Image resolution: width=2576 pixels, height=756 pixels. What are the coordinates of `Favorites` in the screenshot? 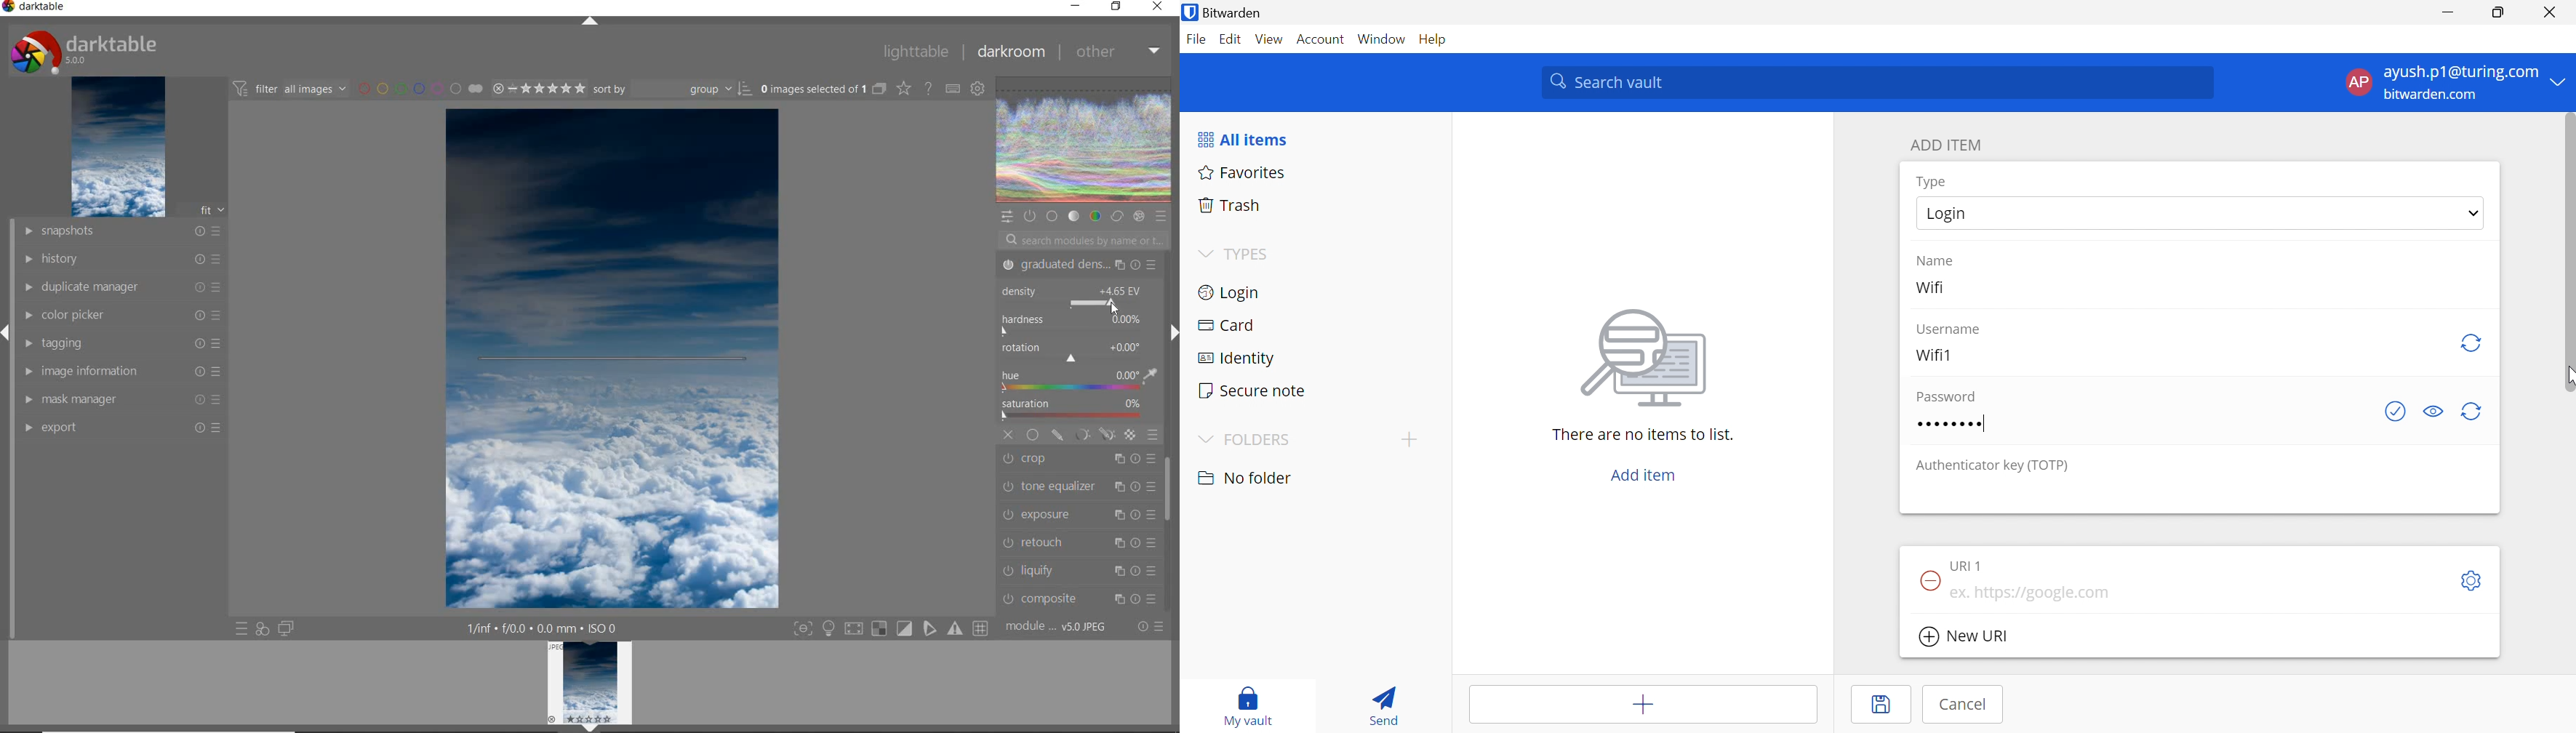 It's located at (1239, 171).